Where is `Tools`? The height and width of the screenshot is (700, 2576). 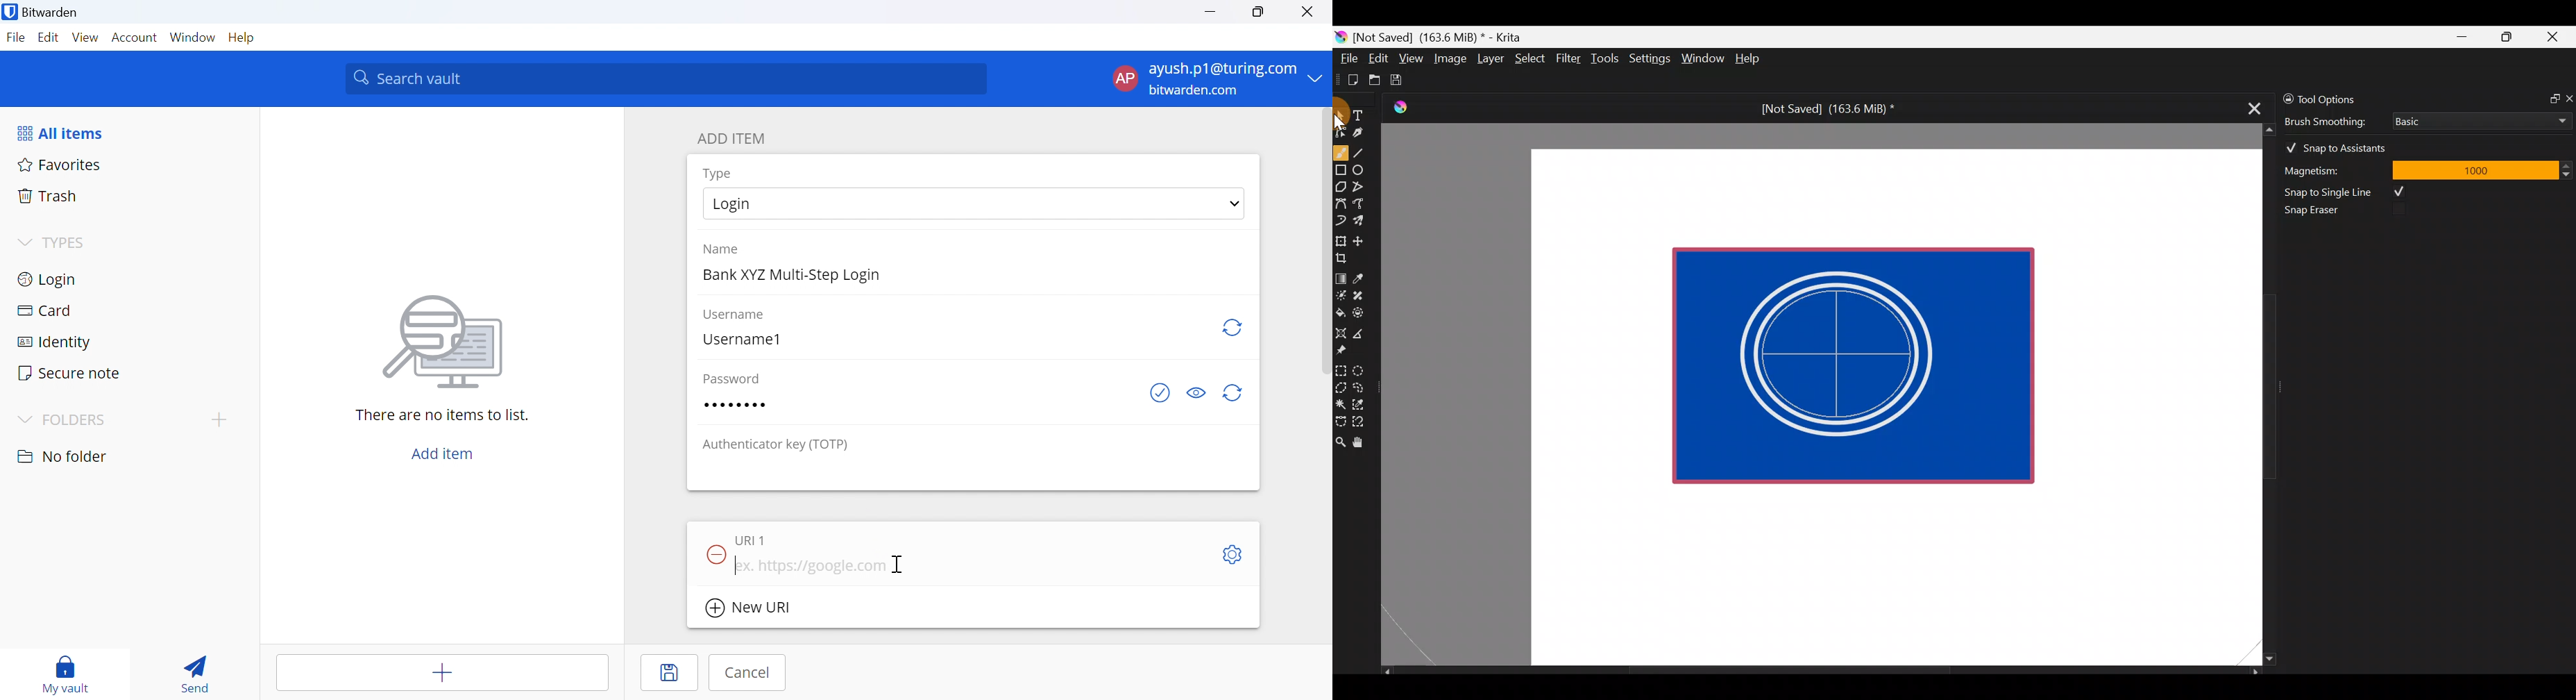 Tools is located at coordinates (1607, 59).